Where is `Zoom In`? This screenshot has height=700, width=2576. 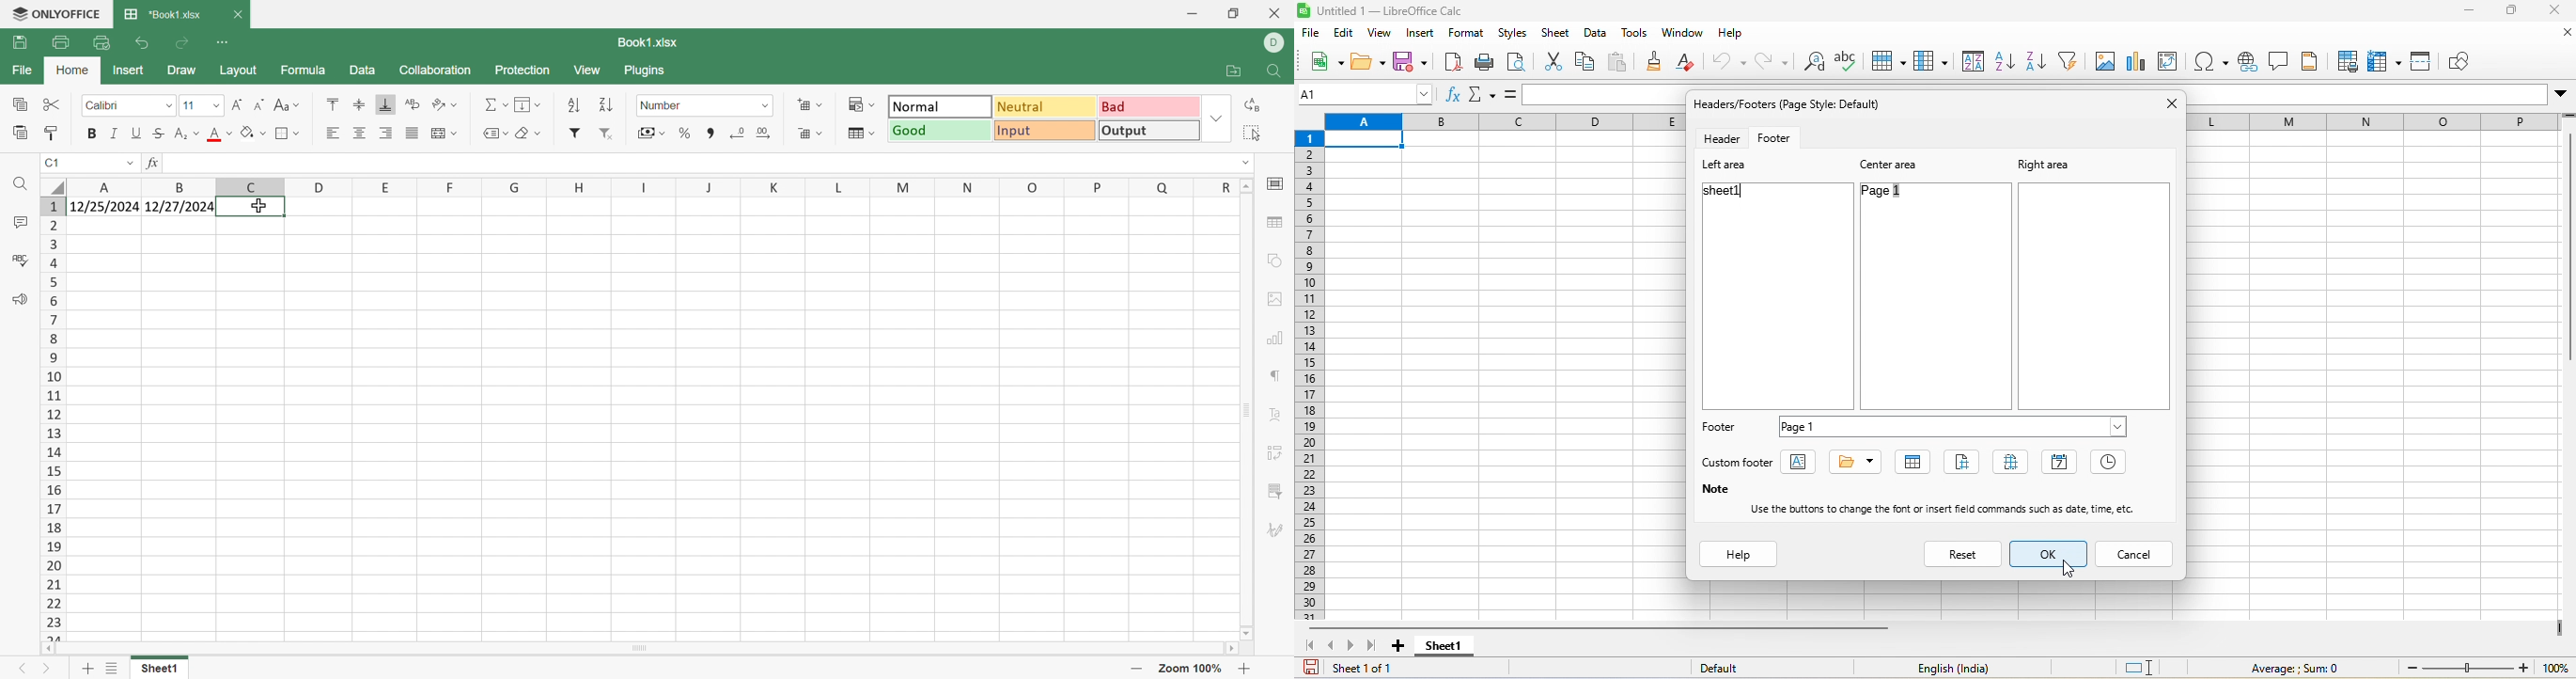 Zoom In is located at coordinates (1247, 668).